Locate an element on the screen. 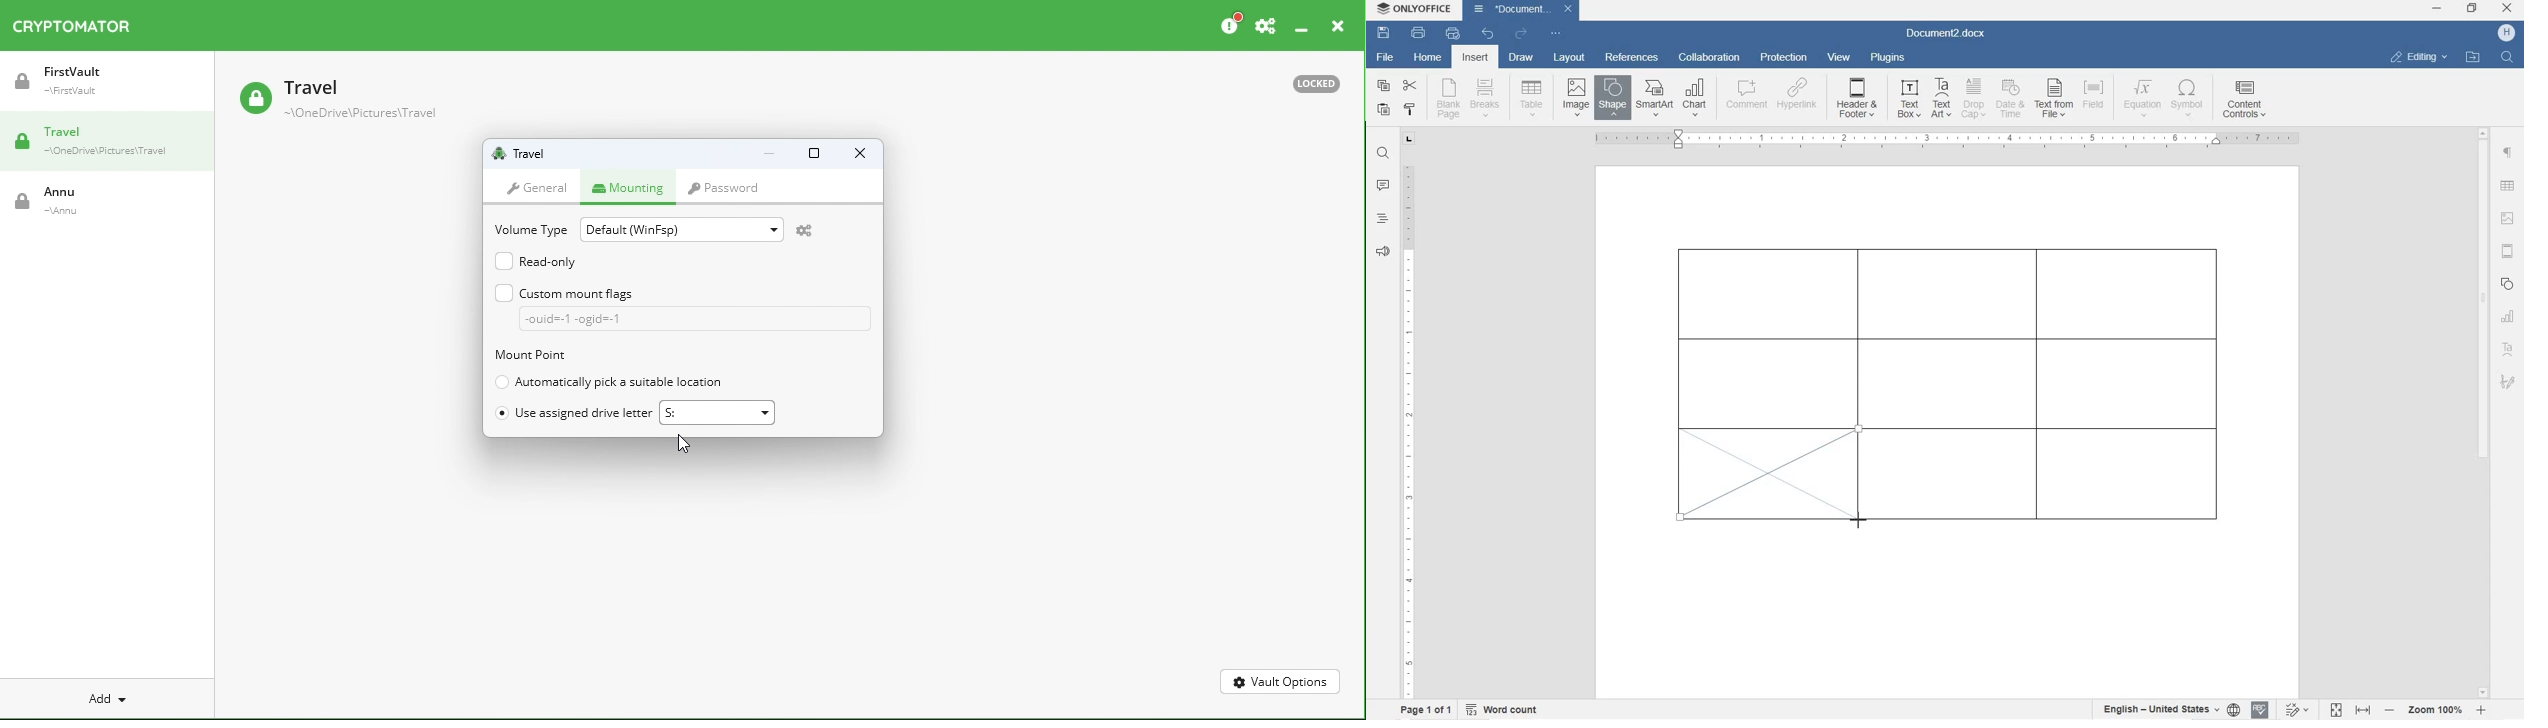 The image size is (2548, 728). close is located at coordinates (2507, 9).